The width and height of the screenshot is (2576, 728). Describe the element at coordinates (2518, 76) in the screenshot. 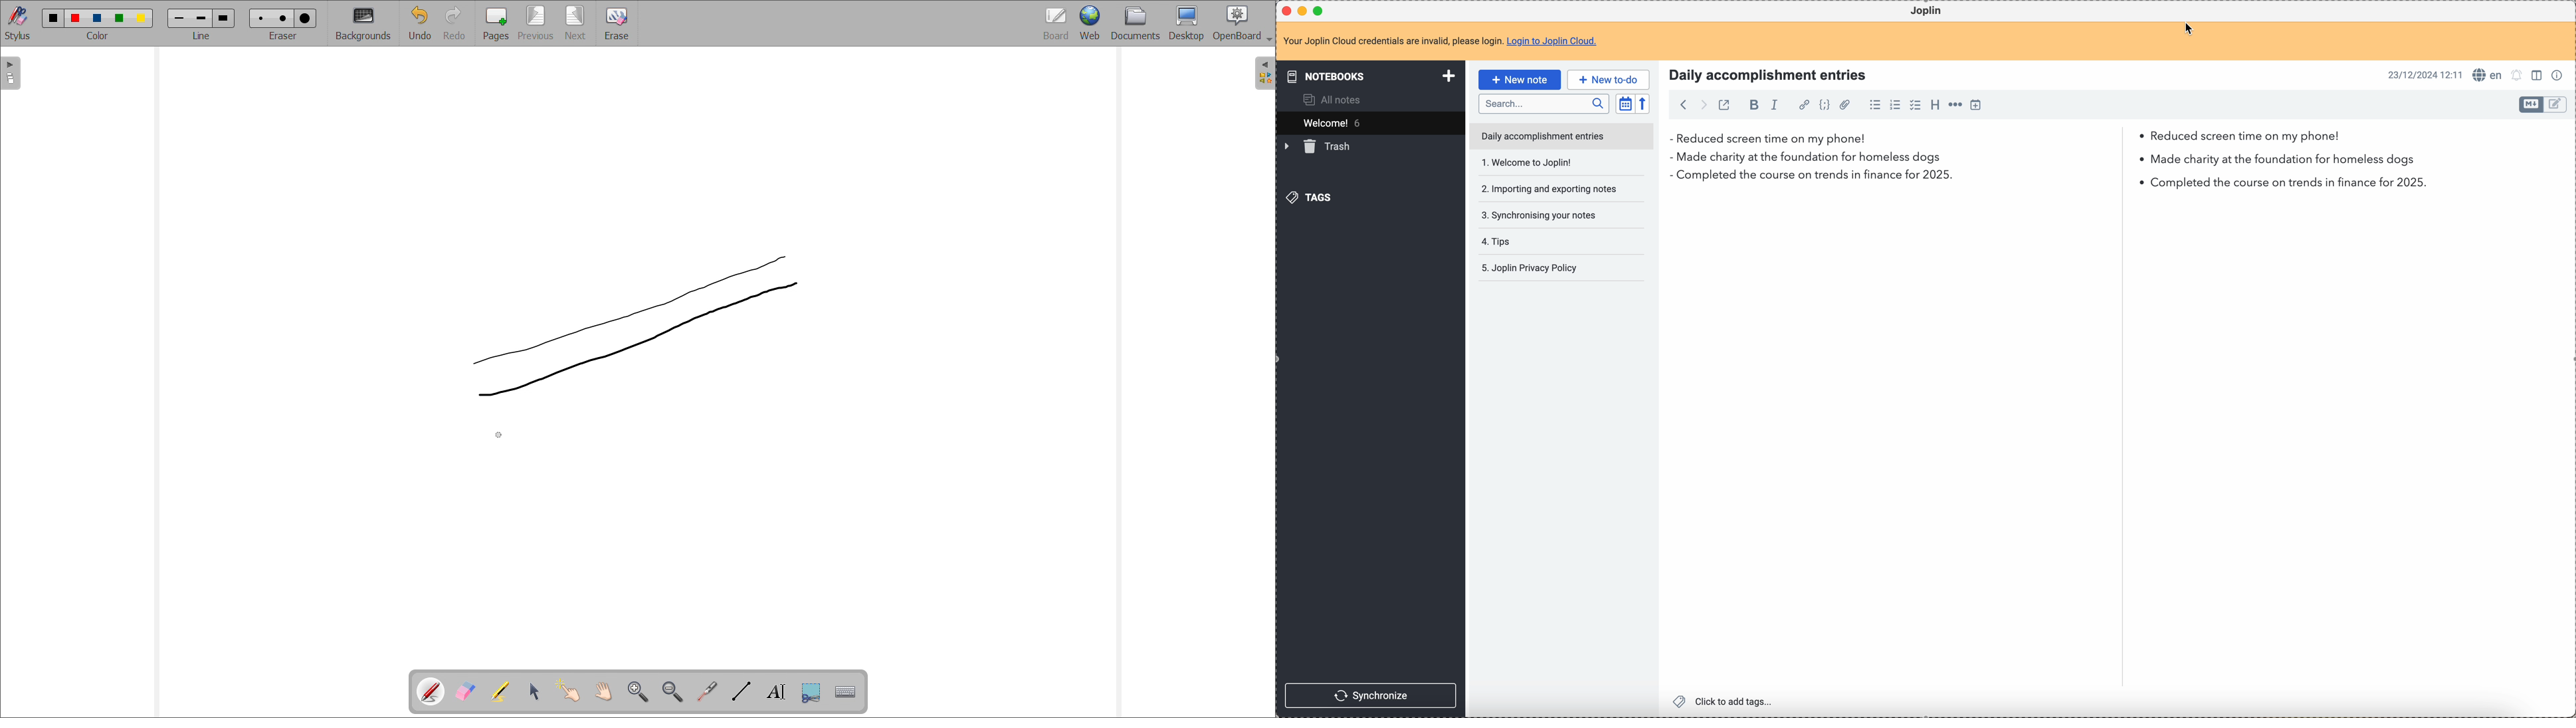

I see `set notifications` at that location.